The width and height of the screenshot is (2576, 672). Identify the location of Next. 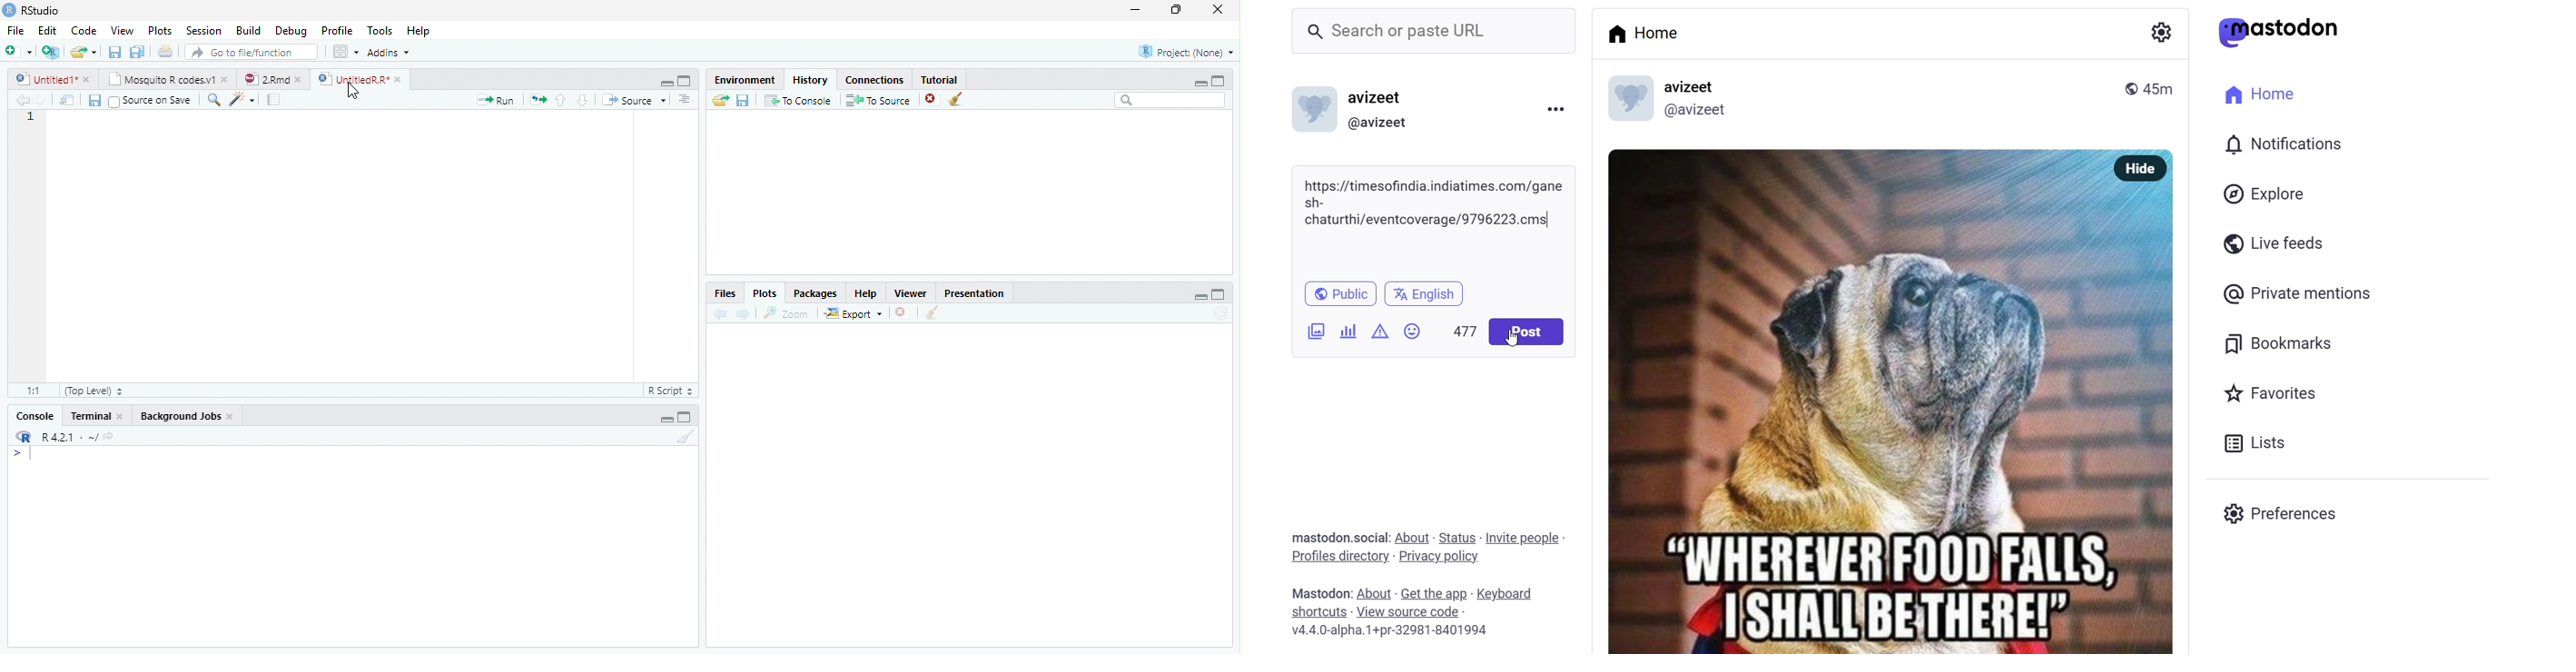
(744, 317).